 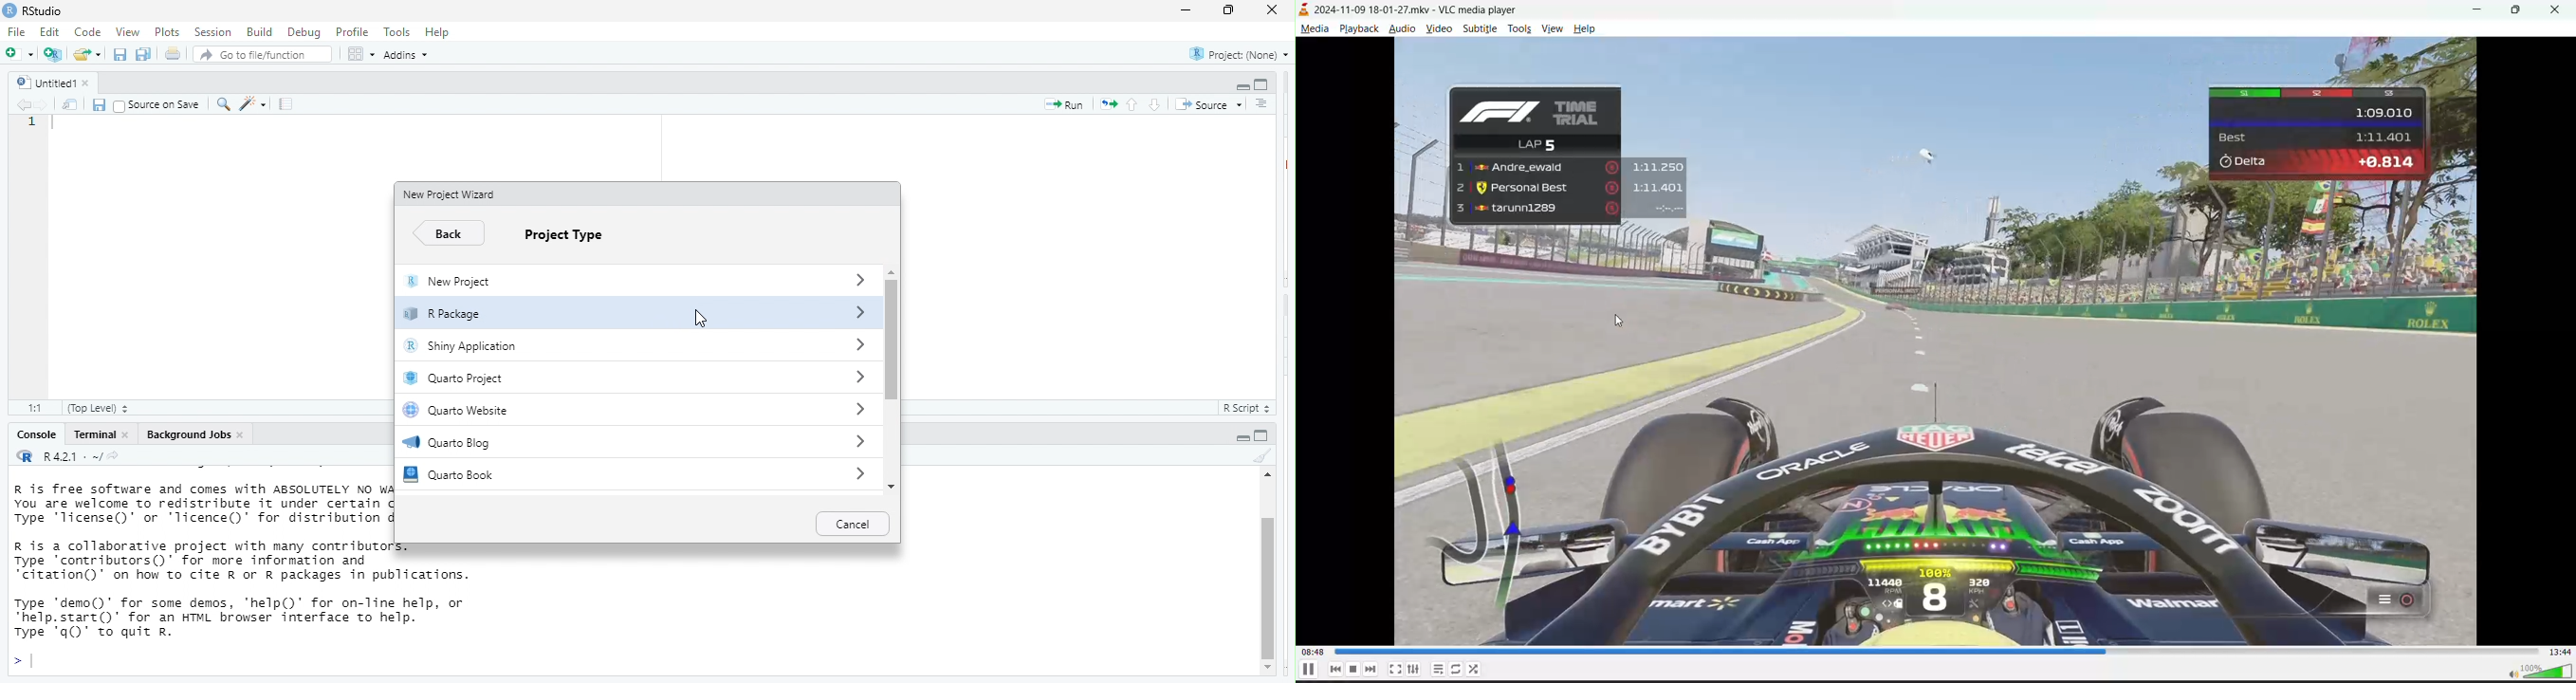 What do you see at coordinates (51, 33) in the screenshot?
I see `Edit` at bounding box center [51, 33].